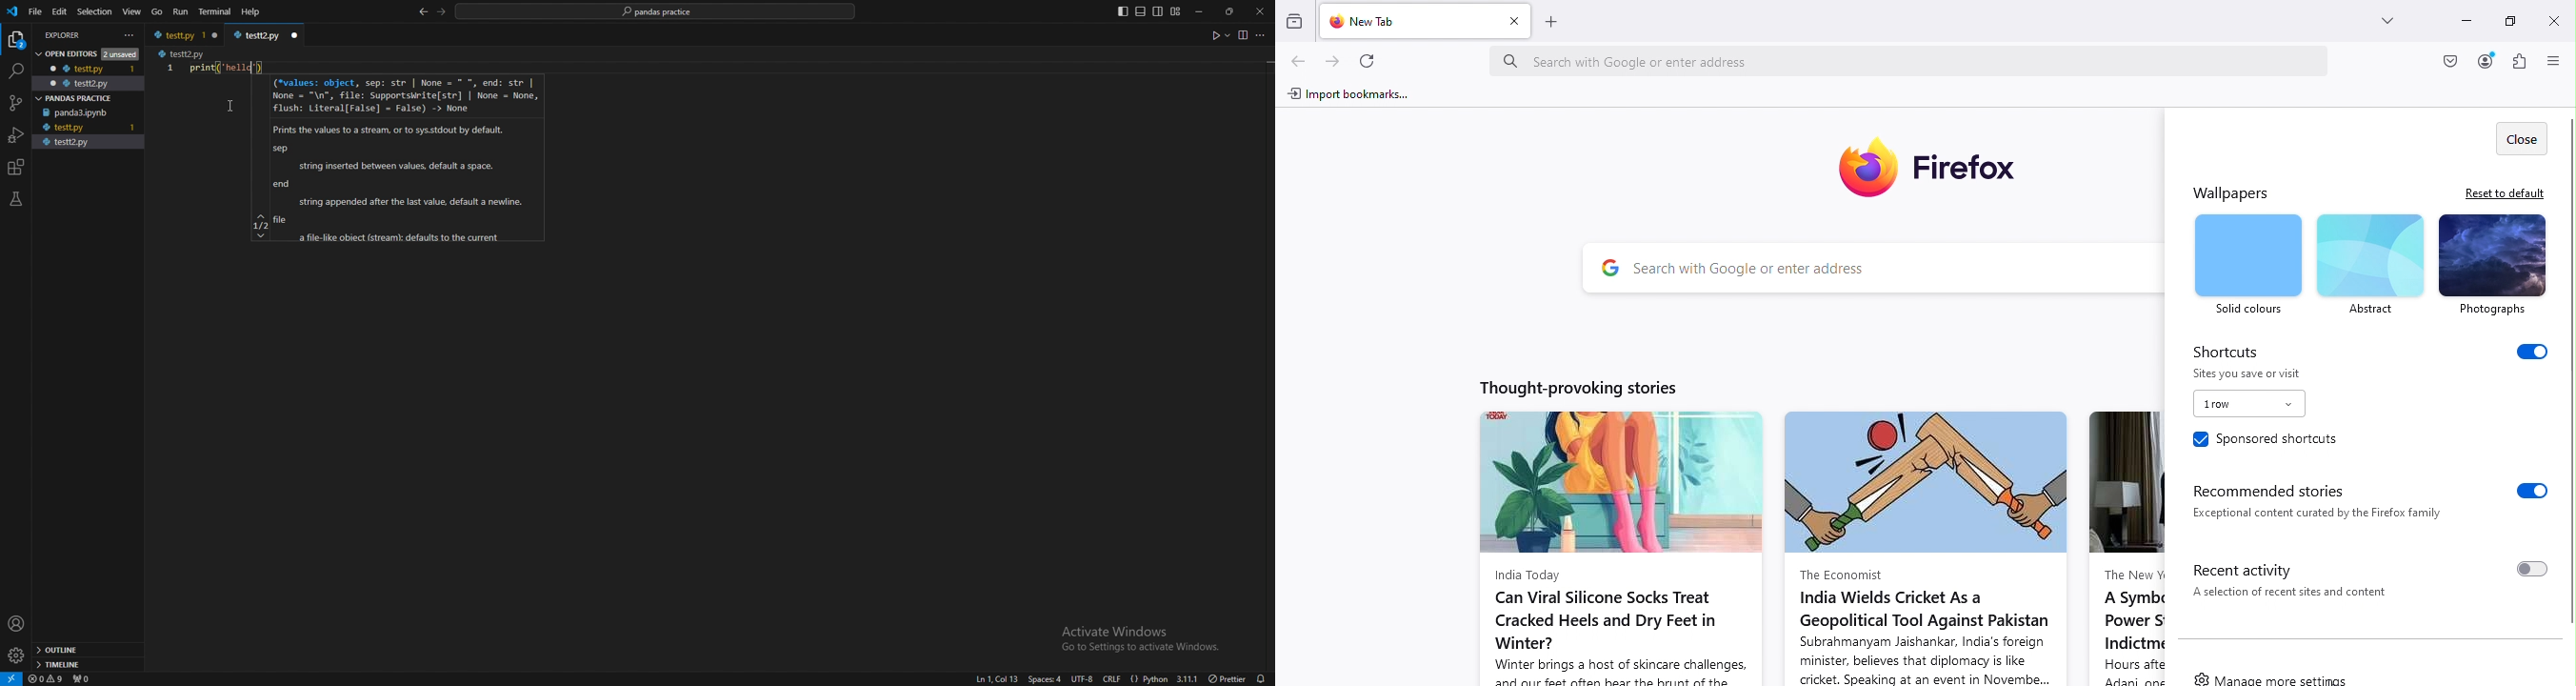 The height and width of the screenshot is (700, 2576). Describe the element at coordinates (226, 67) in the screenshot. I see `print("Hello")` at that location.